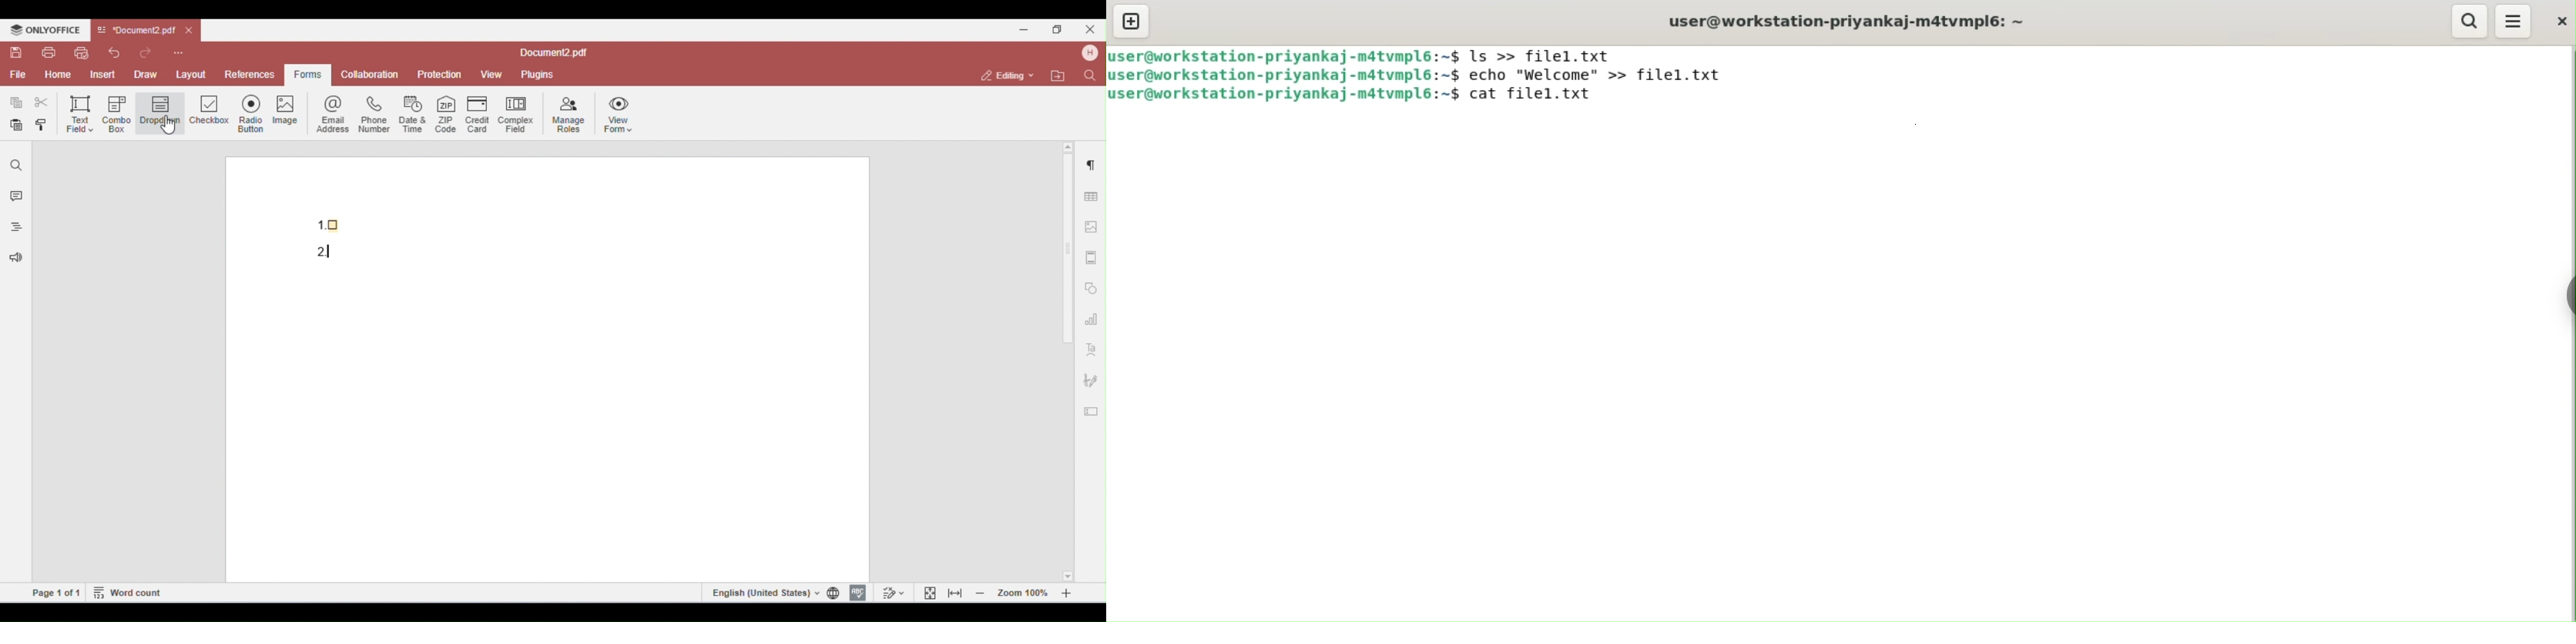 The height and width of the screenshot is (644, 2576). Describe the element at coordinates (1132, 21) in the screenshot. I see `new tab` at that location.